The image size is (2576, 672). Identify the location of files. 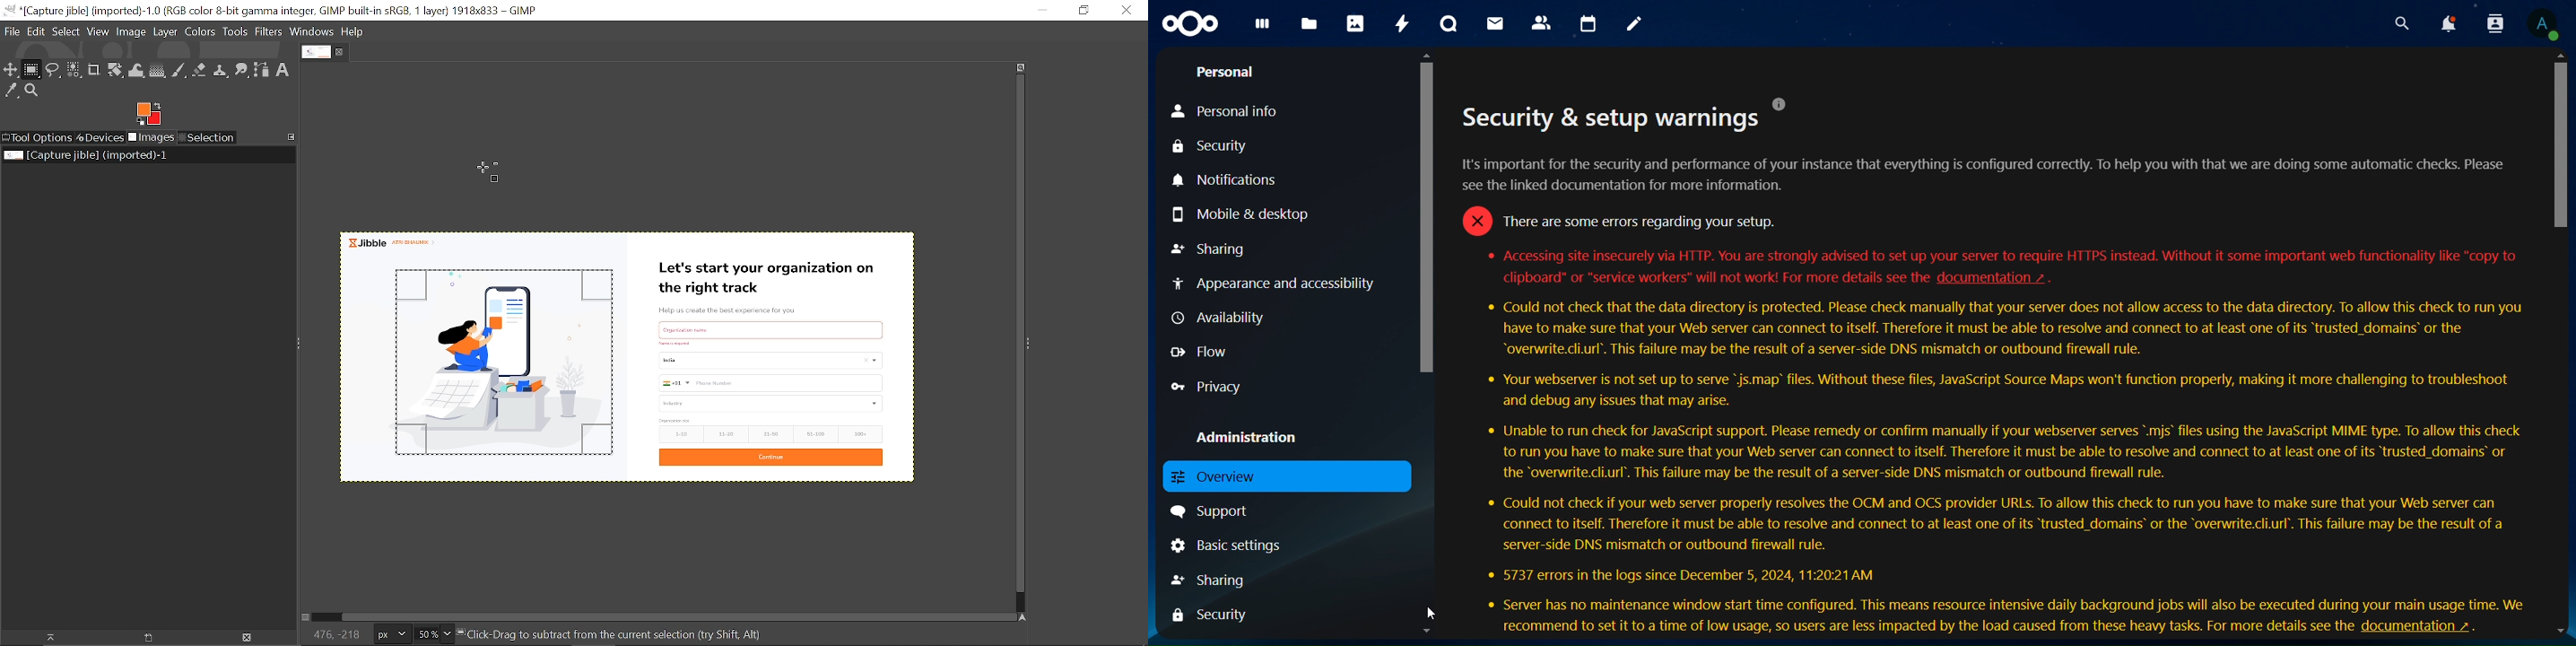
(1266, 29).